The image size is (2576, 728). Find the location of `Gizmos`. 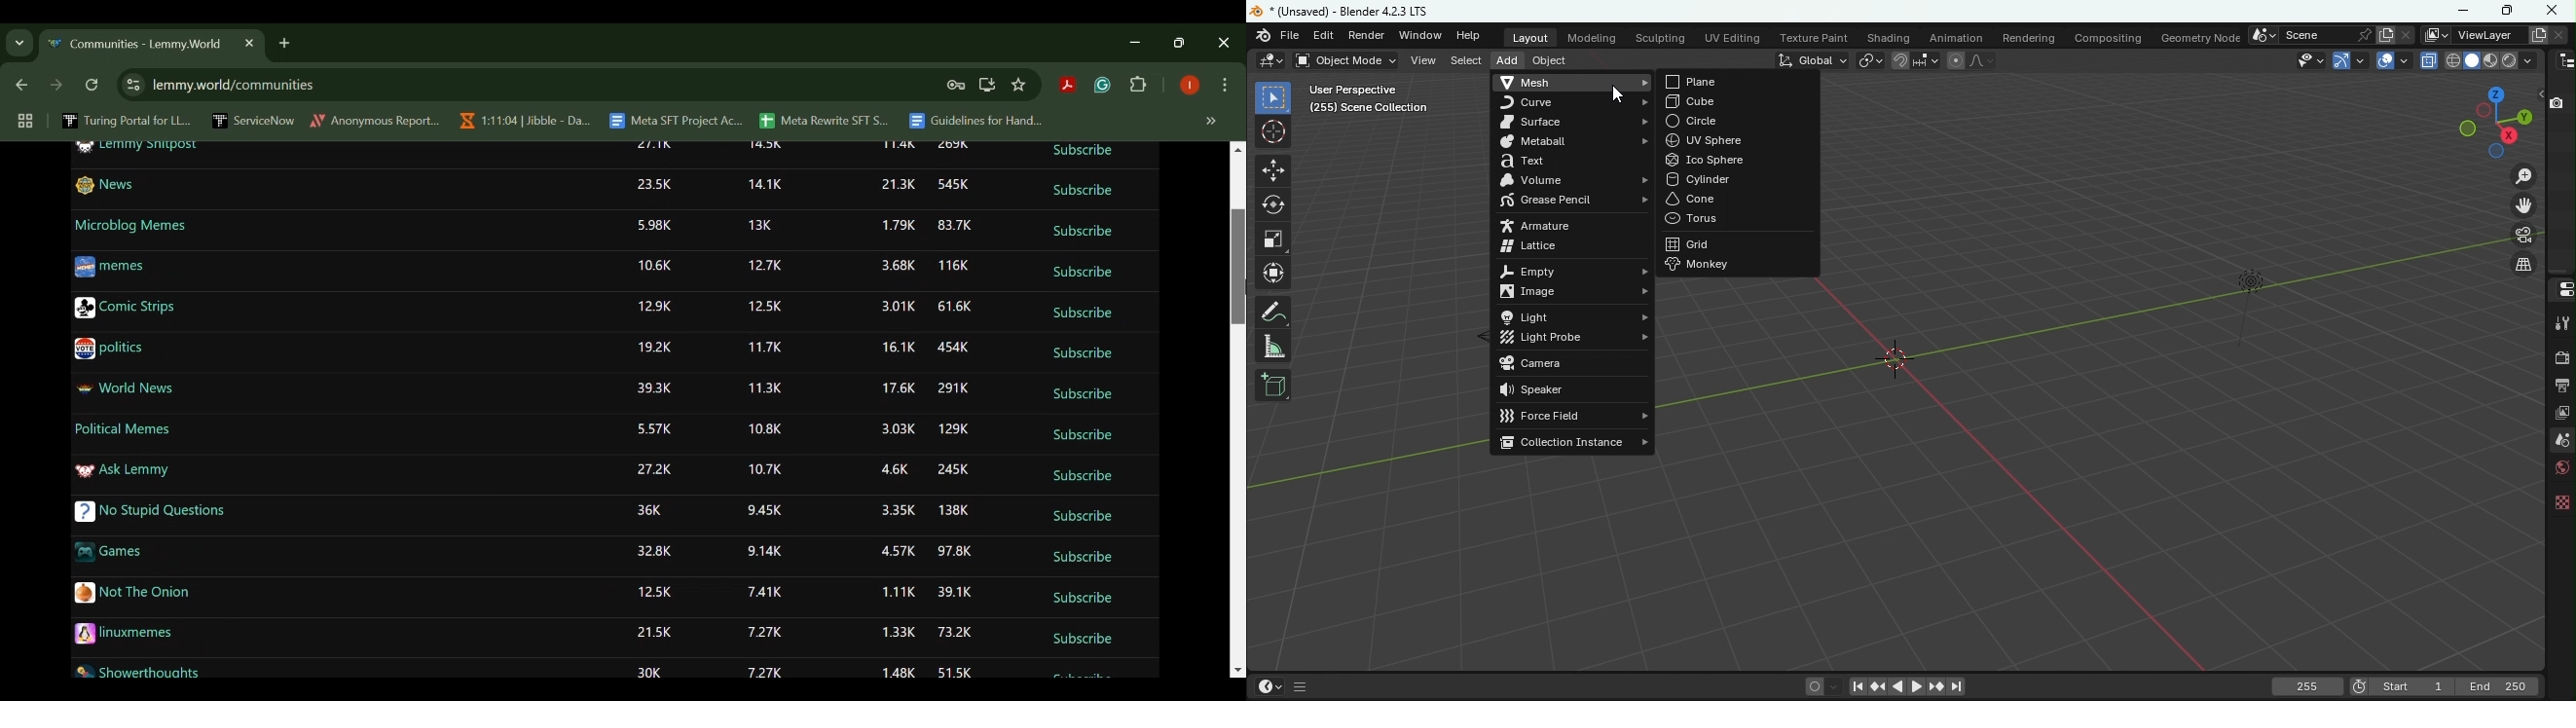

Gizmos is located at coordinates (2362, 58).